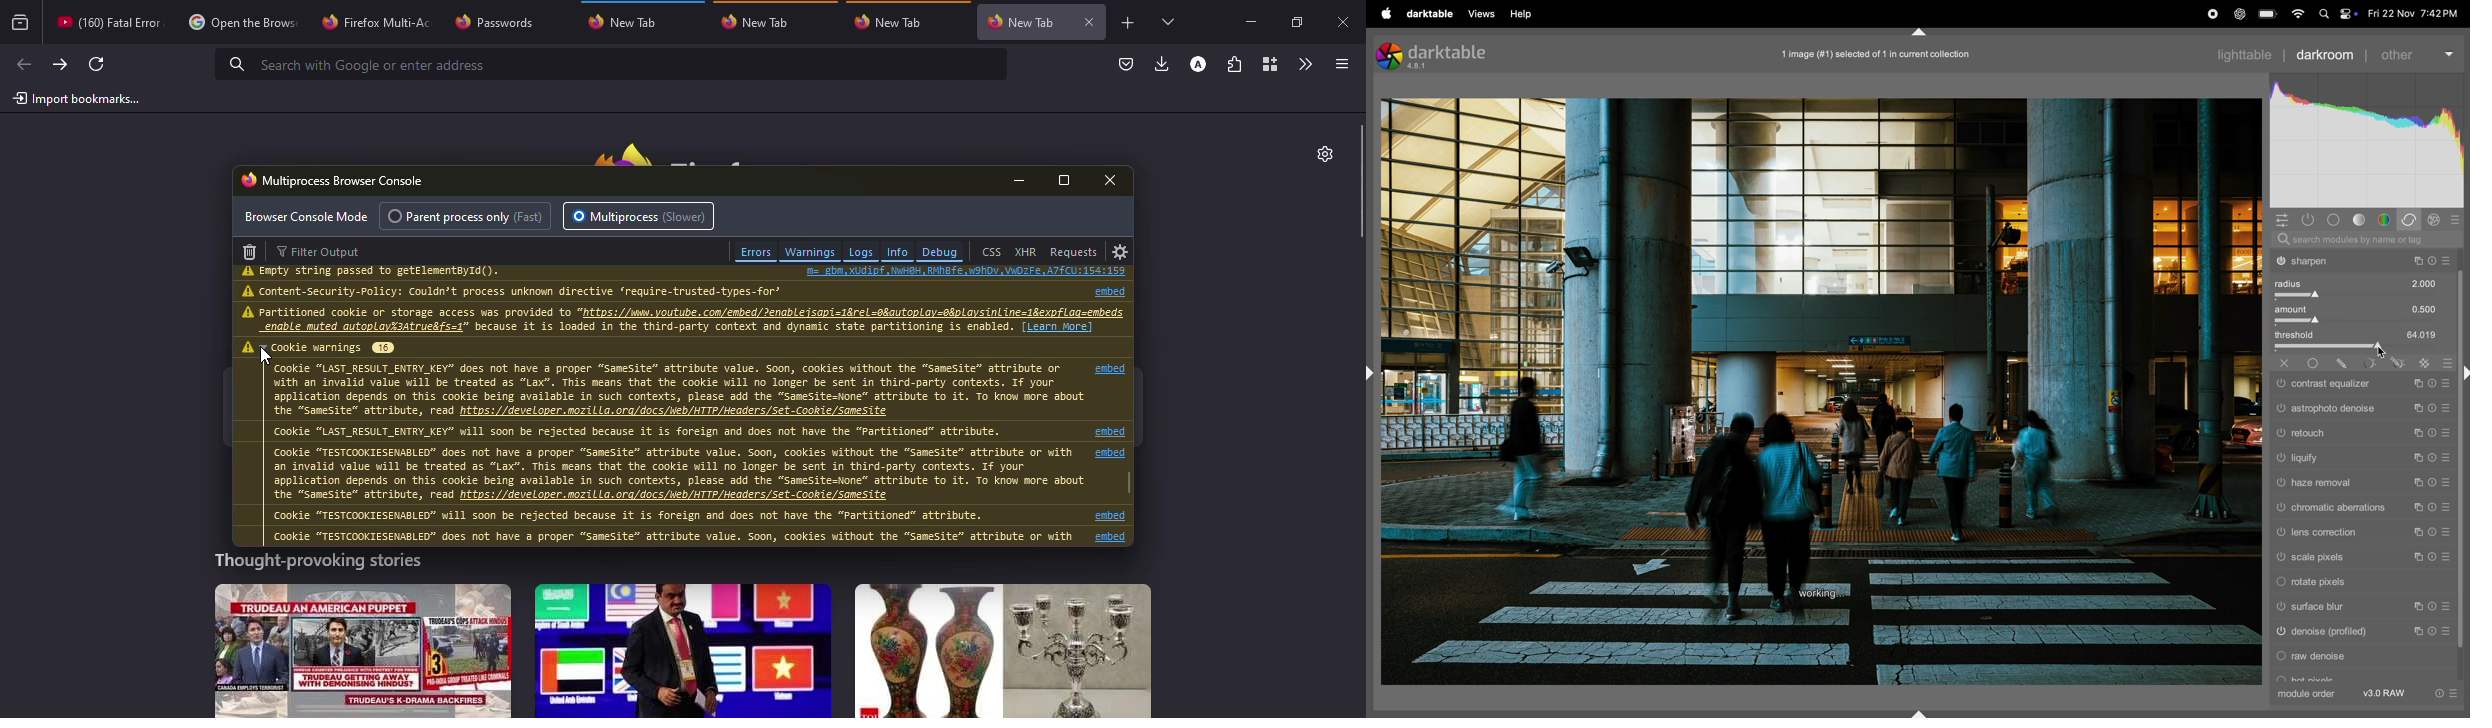  I want to click on colors, so click(2384, 219).